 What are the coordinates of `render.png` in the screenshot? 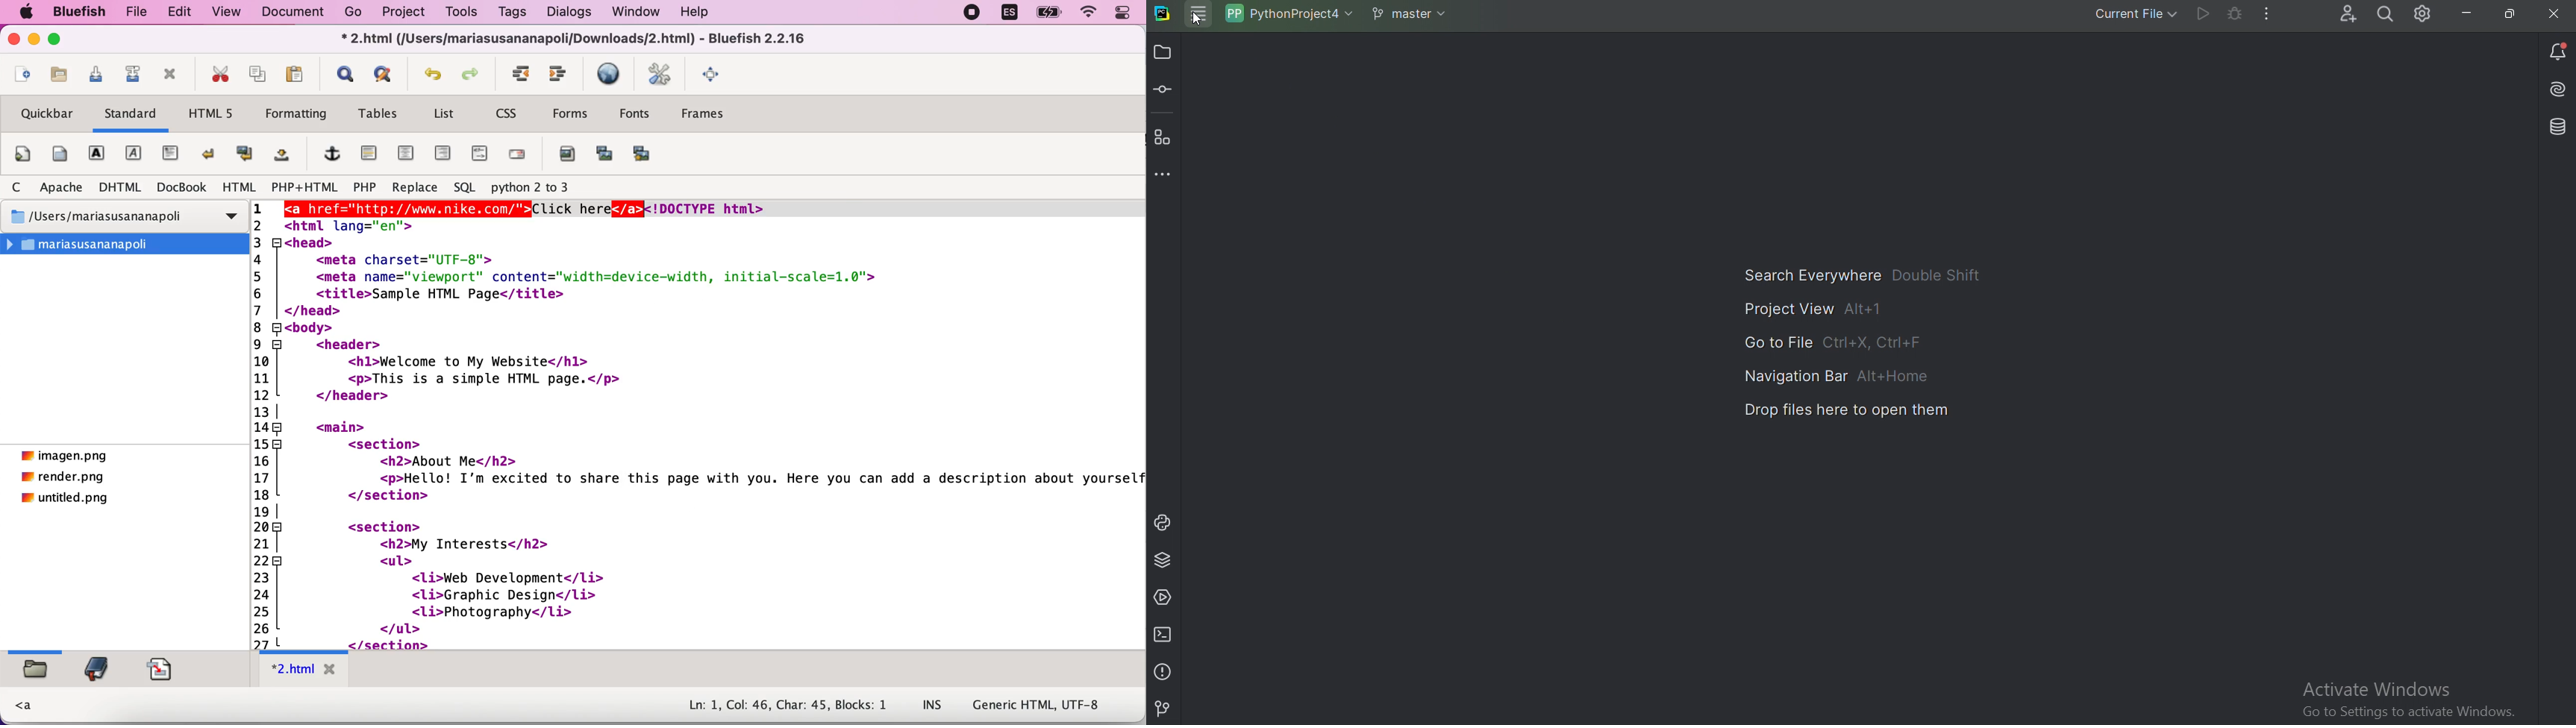 It's located at (64, 478).